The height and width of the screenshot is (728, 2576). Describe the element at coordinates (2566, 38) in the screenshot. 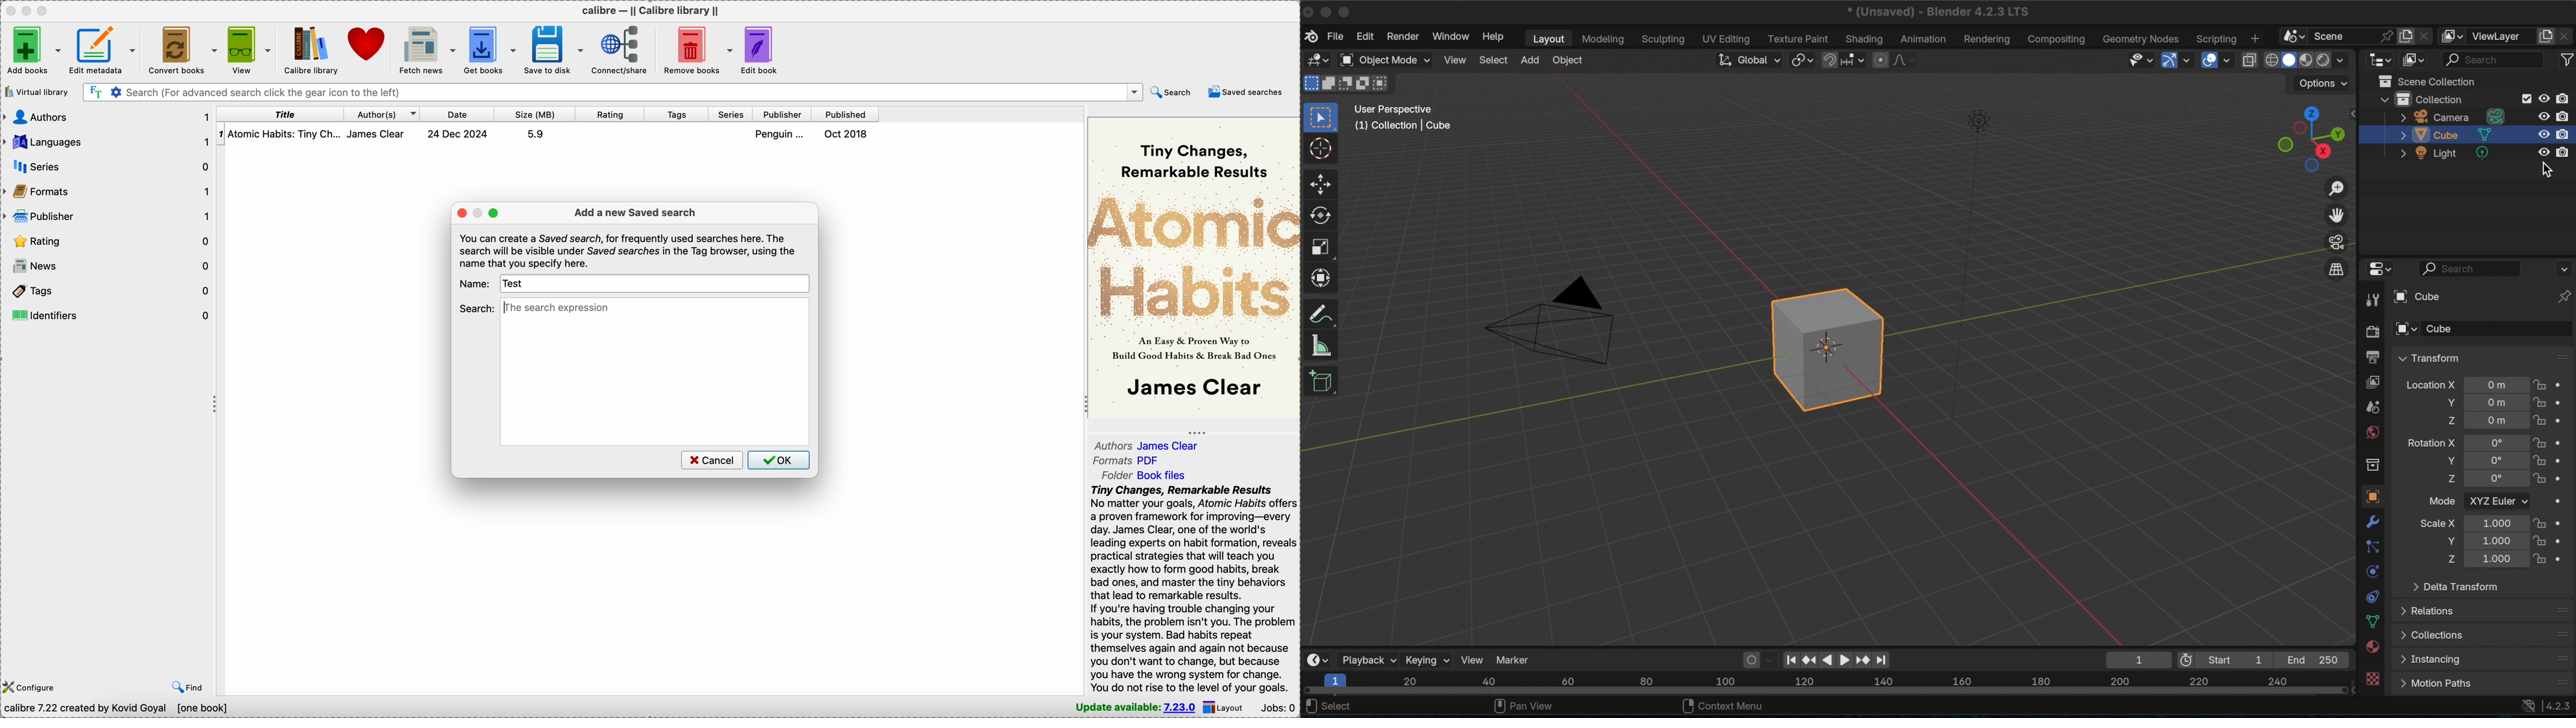

I see `remove view layer` at that location.